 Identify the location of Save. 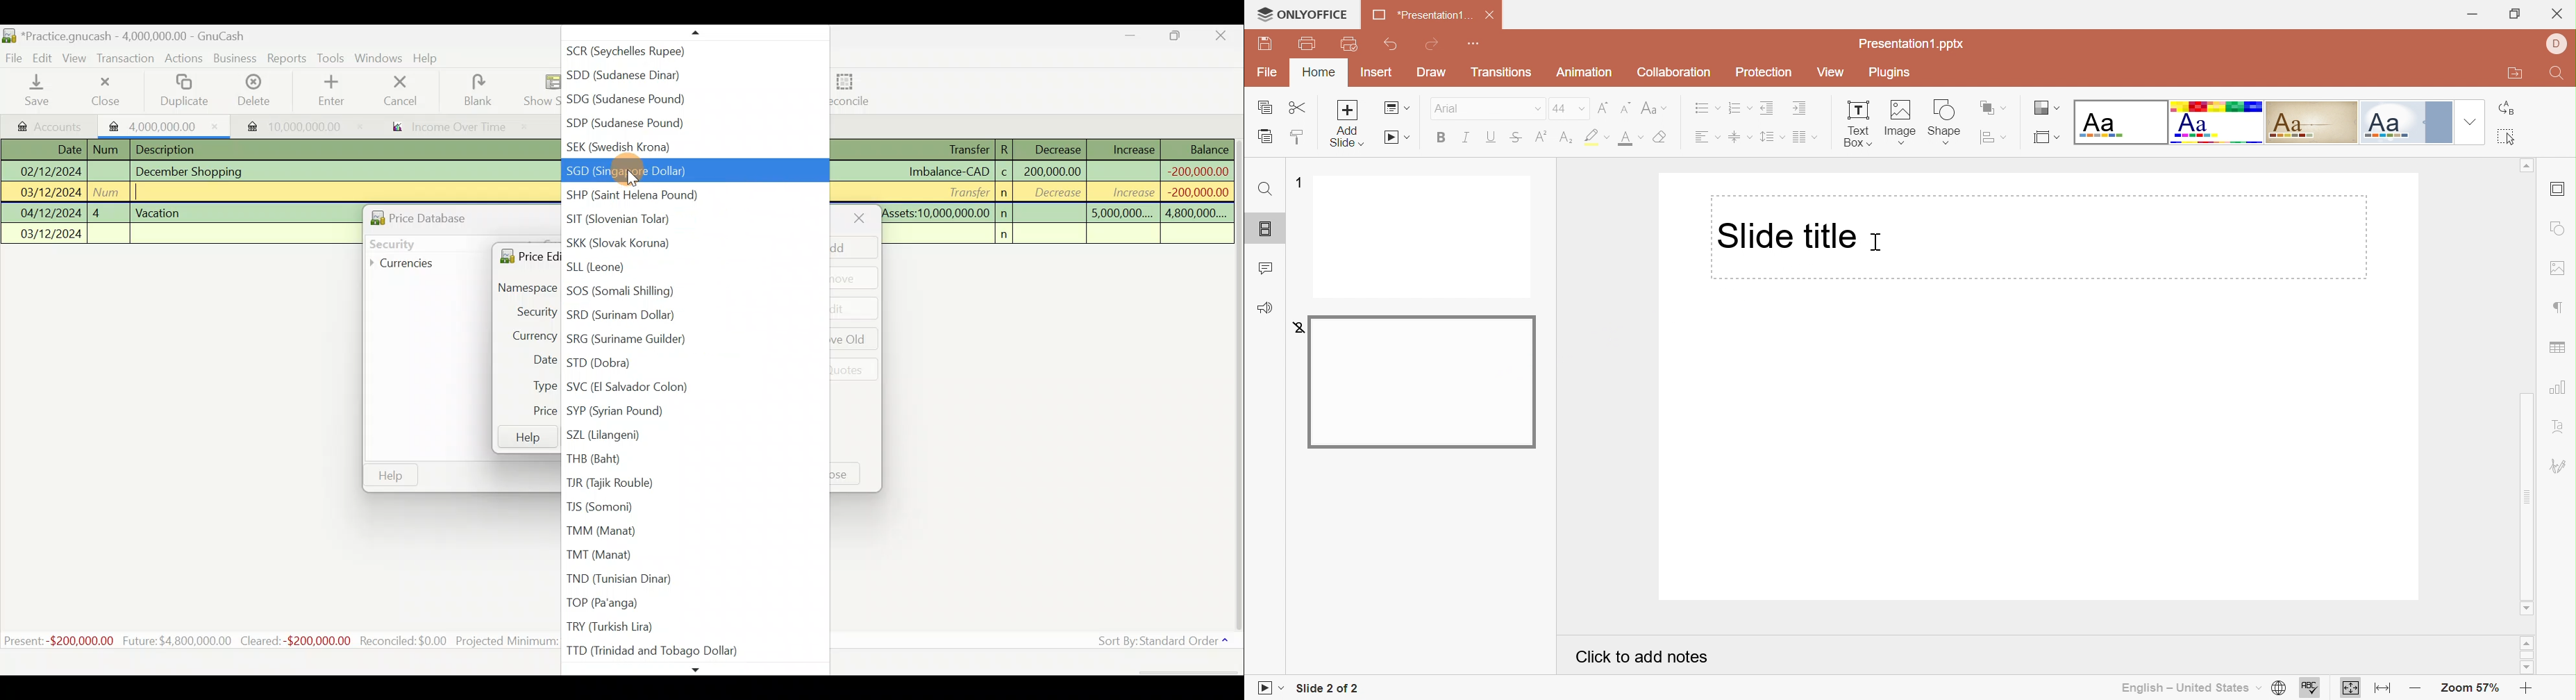
(40, 91).